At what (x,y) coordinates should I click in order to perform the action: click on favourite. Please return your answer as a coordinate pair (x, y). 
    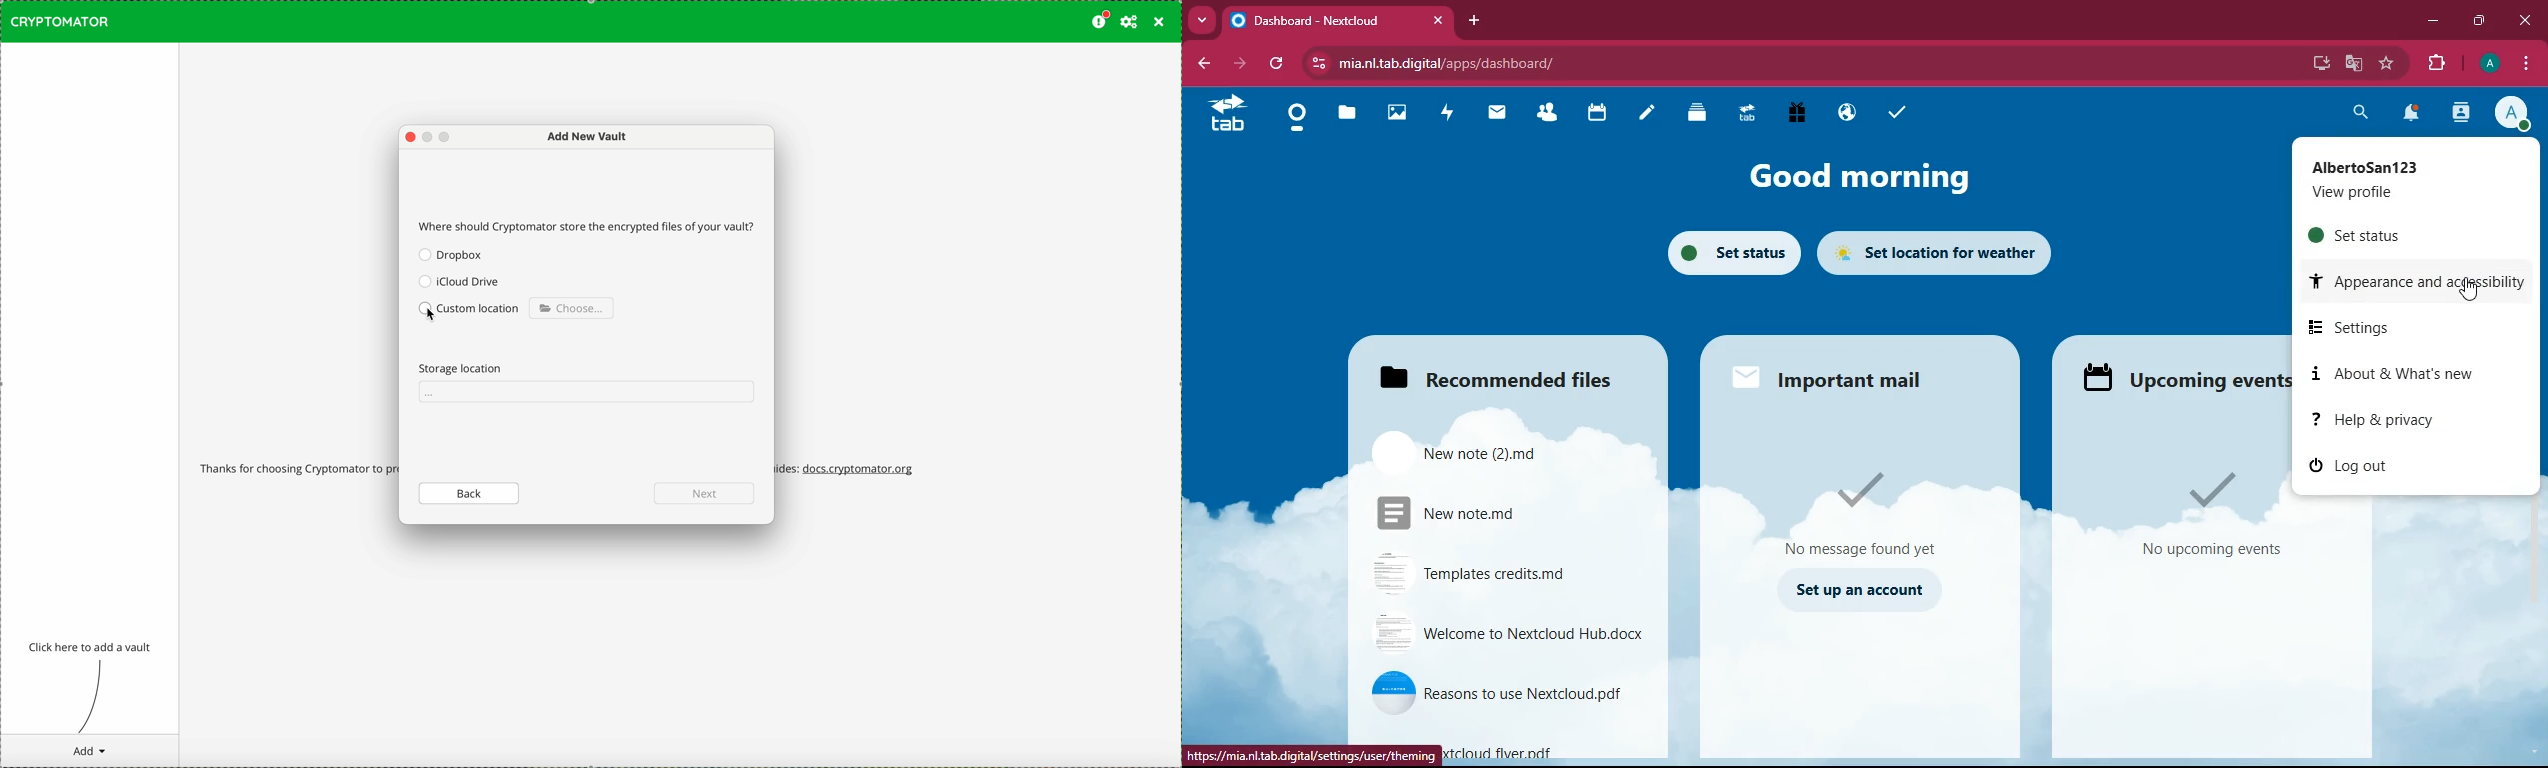
    Looking at the image, I should click on (2391, 63).